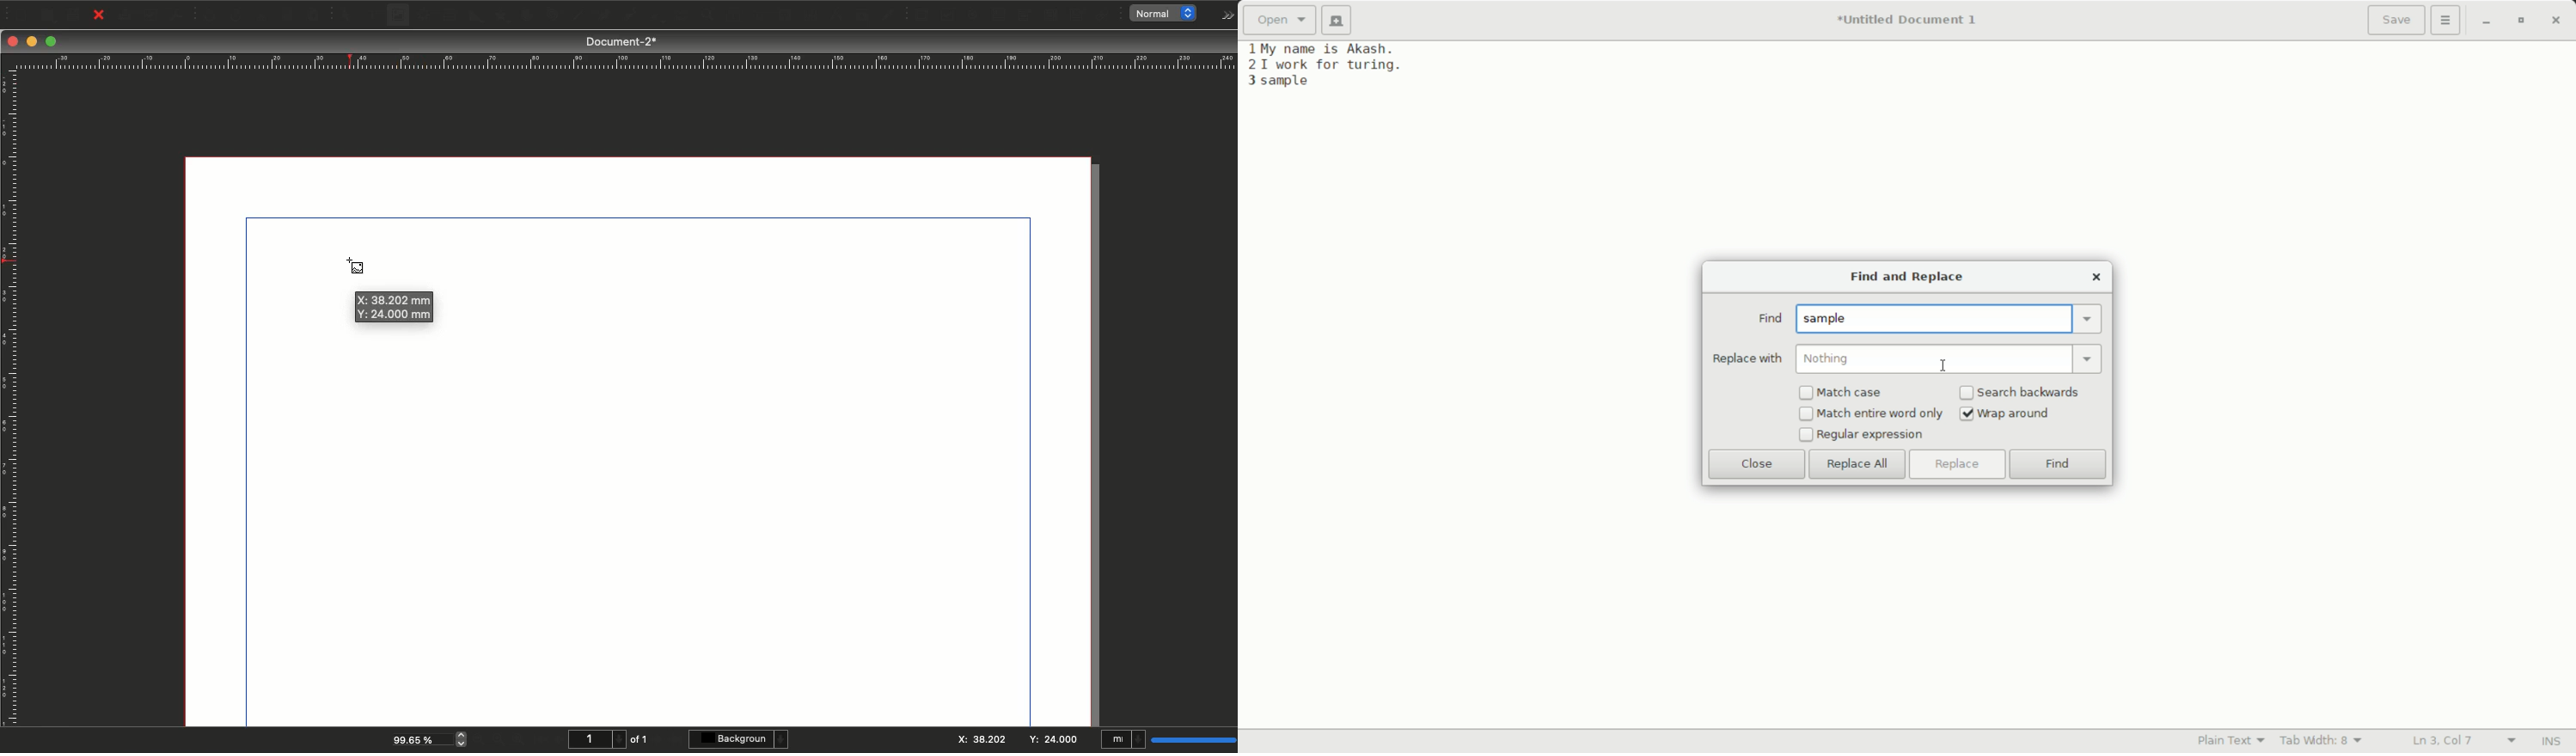  I want to click on Background, so click(741, 739).